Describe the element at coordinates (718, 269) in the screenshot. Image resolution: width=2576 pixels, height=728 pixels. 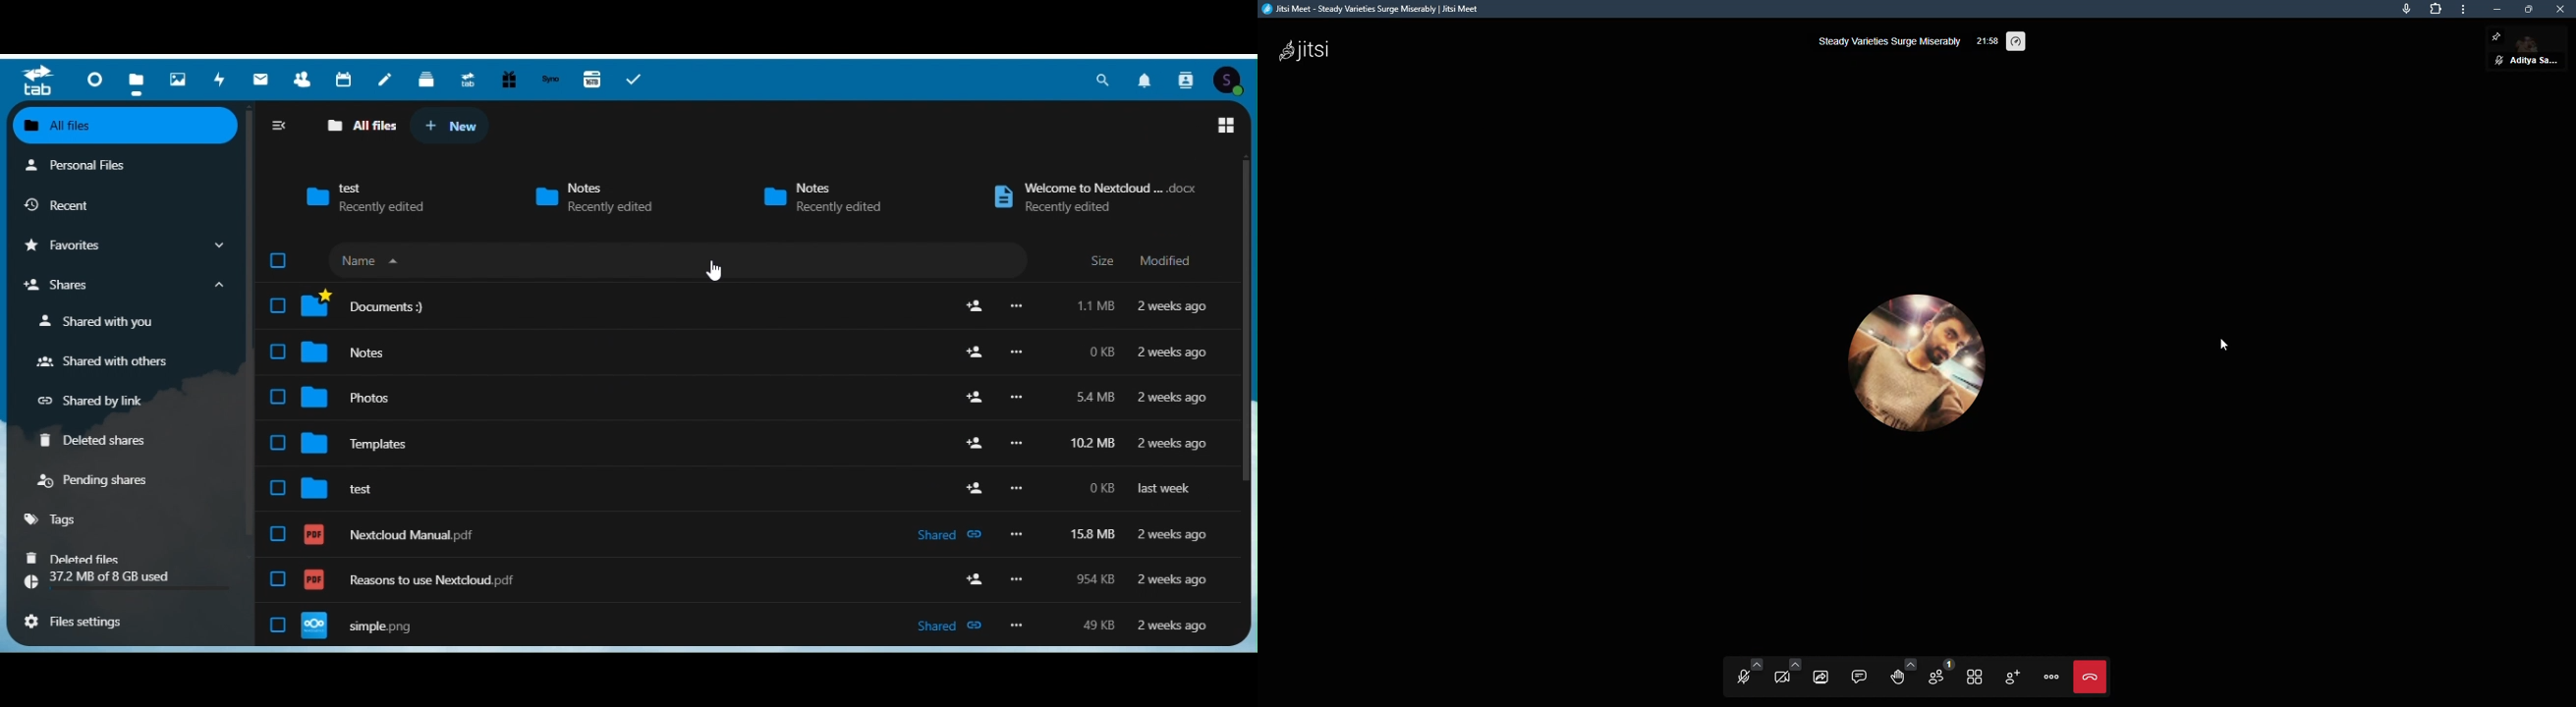
I see `cursor` at that location.